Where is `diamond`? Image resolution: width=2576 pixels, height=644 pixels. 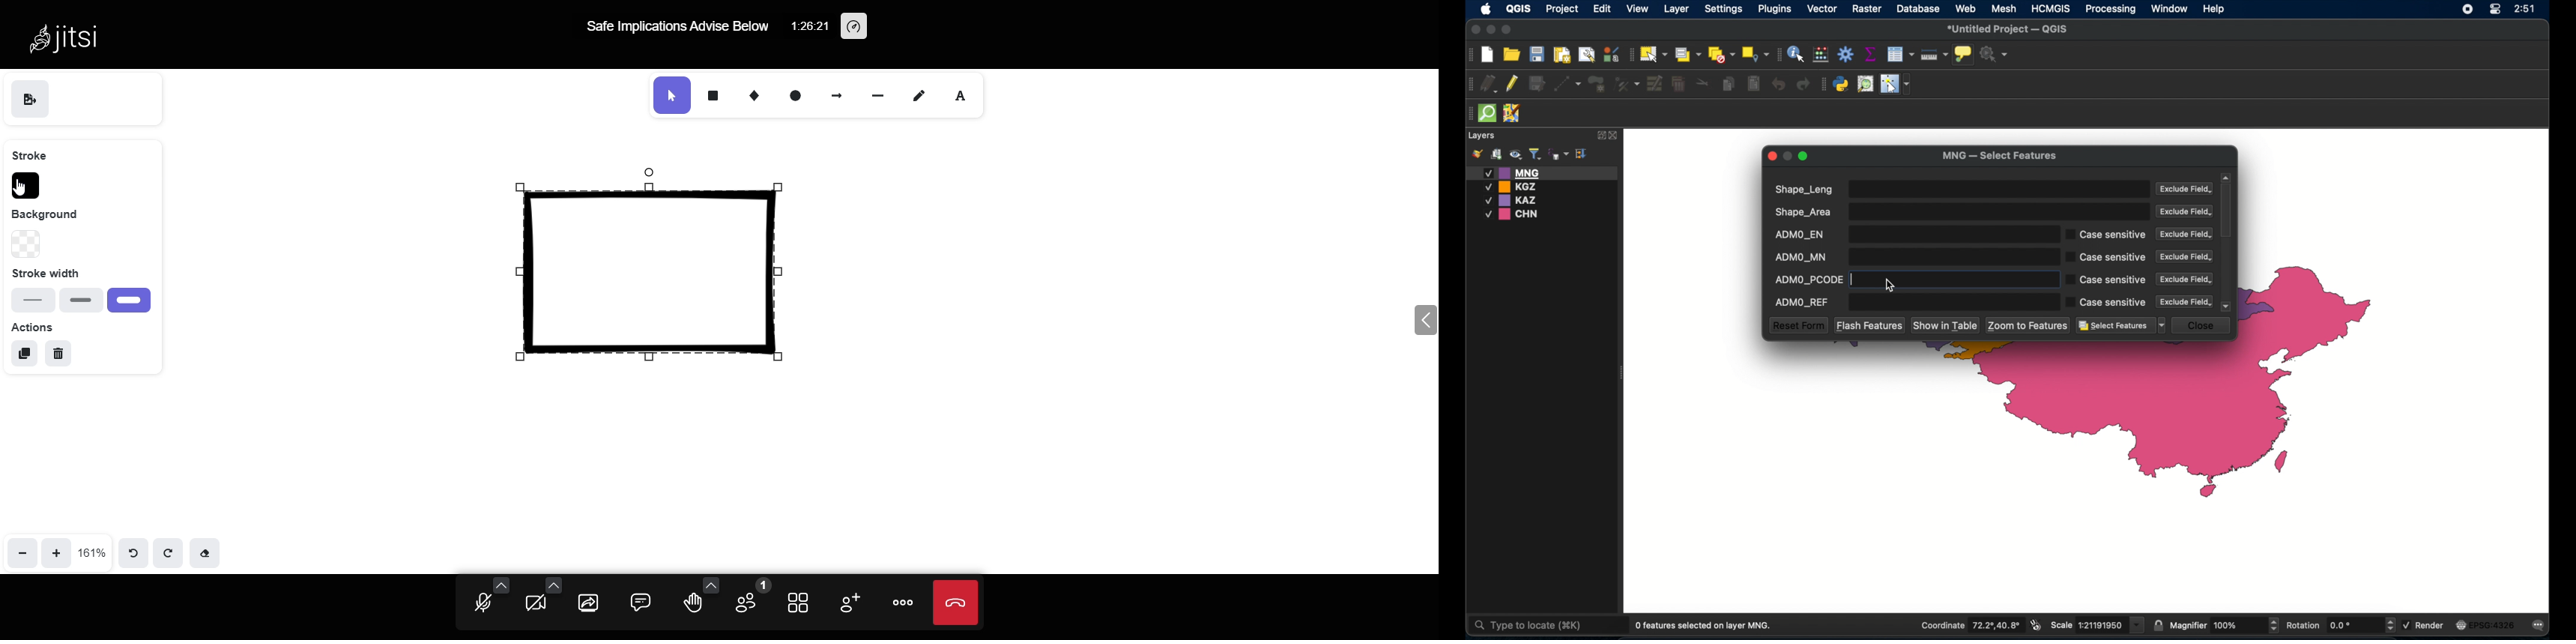 diamond is located at coordinates (751, 93).